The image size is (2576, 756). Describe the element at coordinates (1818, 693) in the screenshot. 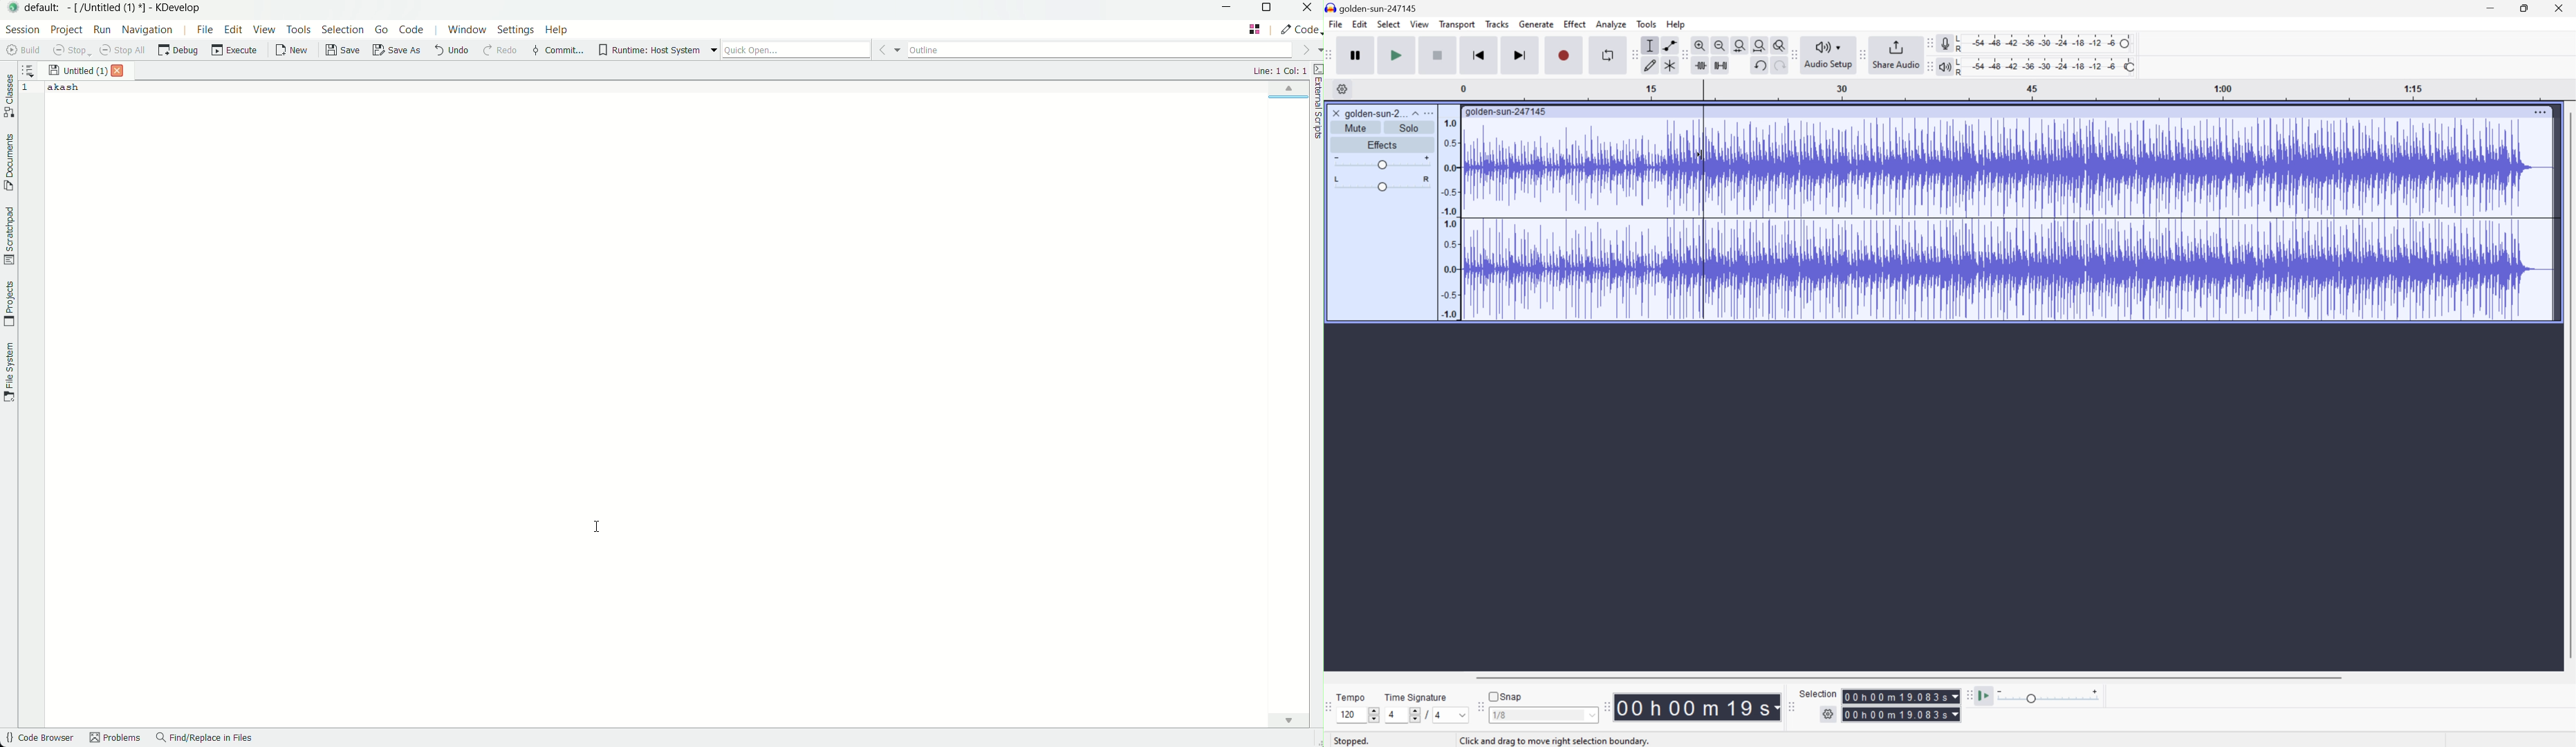

I see `Selection` at that location.